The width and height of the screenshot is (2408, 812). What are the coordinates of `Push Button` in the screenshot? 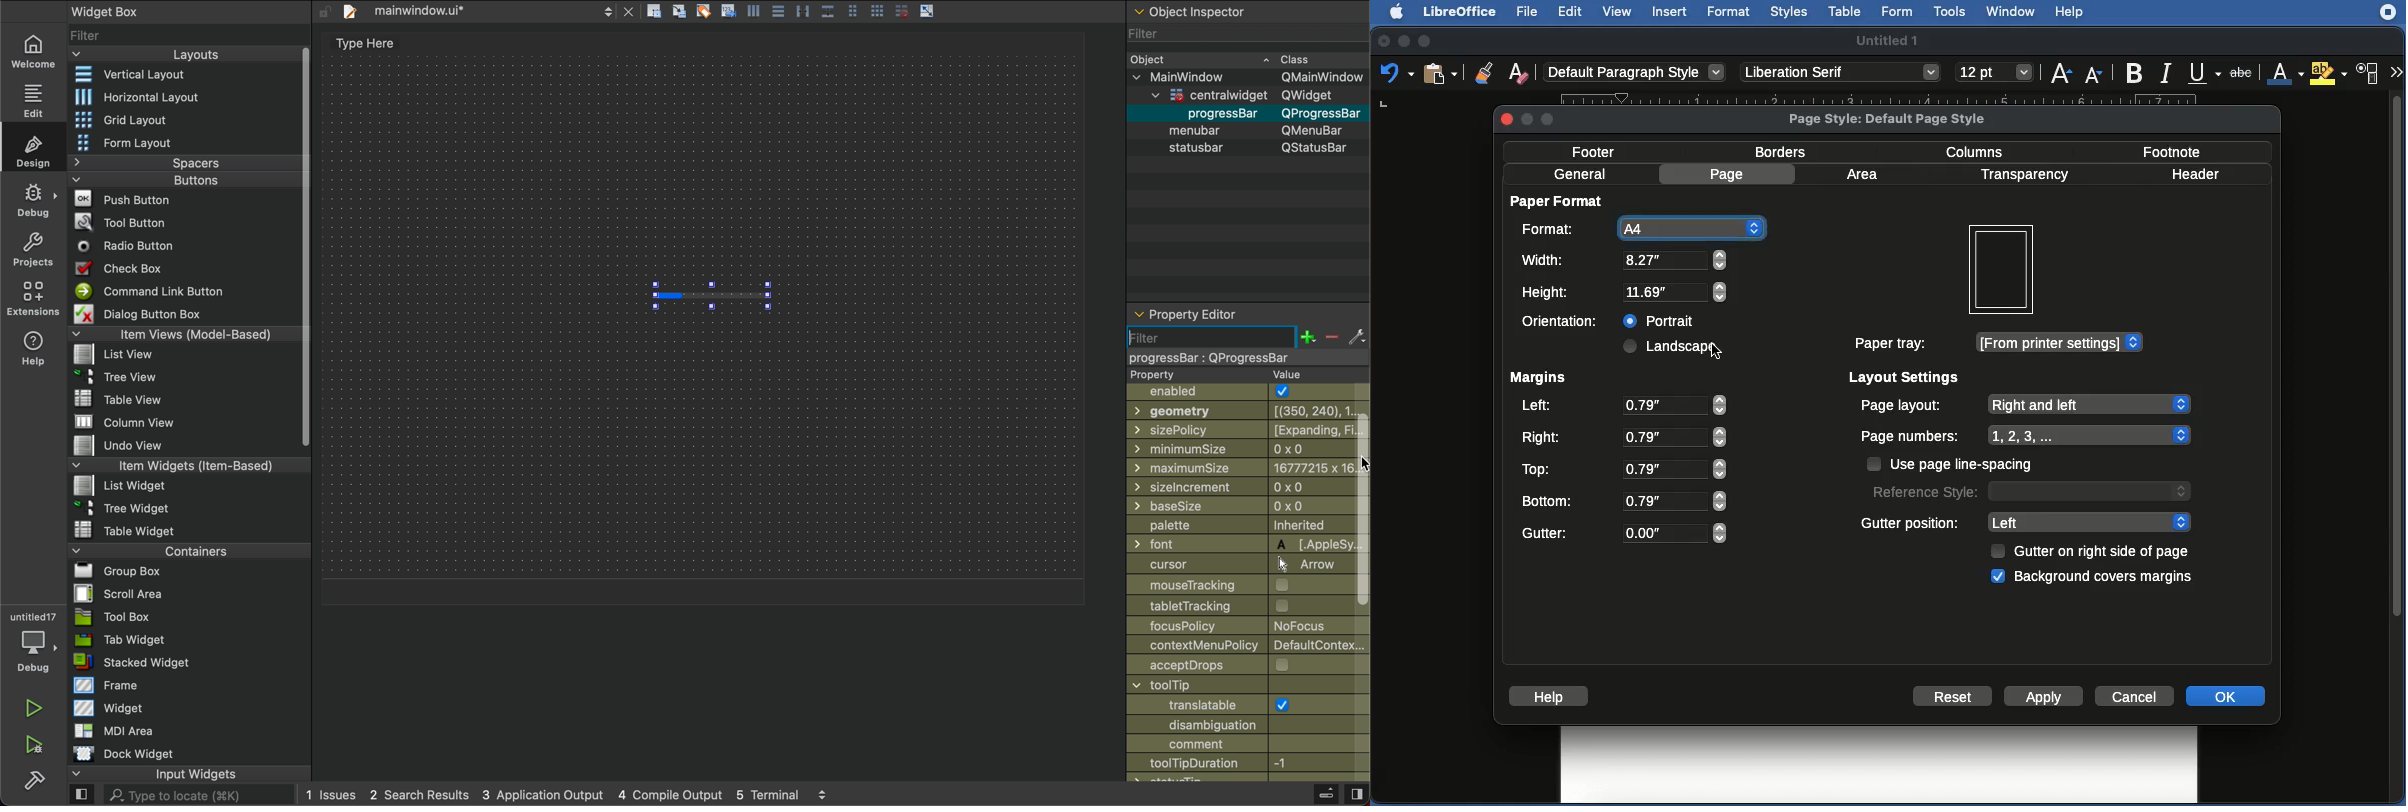 It's located at (126, 198).